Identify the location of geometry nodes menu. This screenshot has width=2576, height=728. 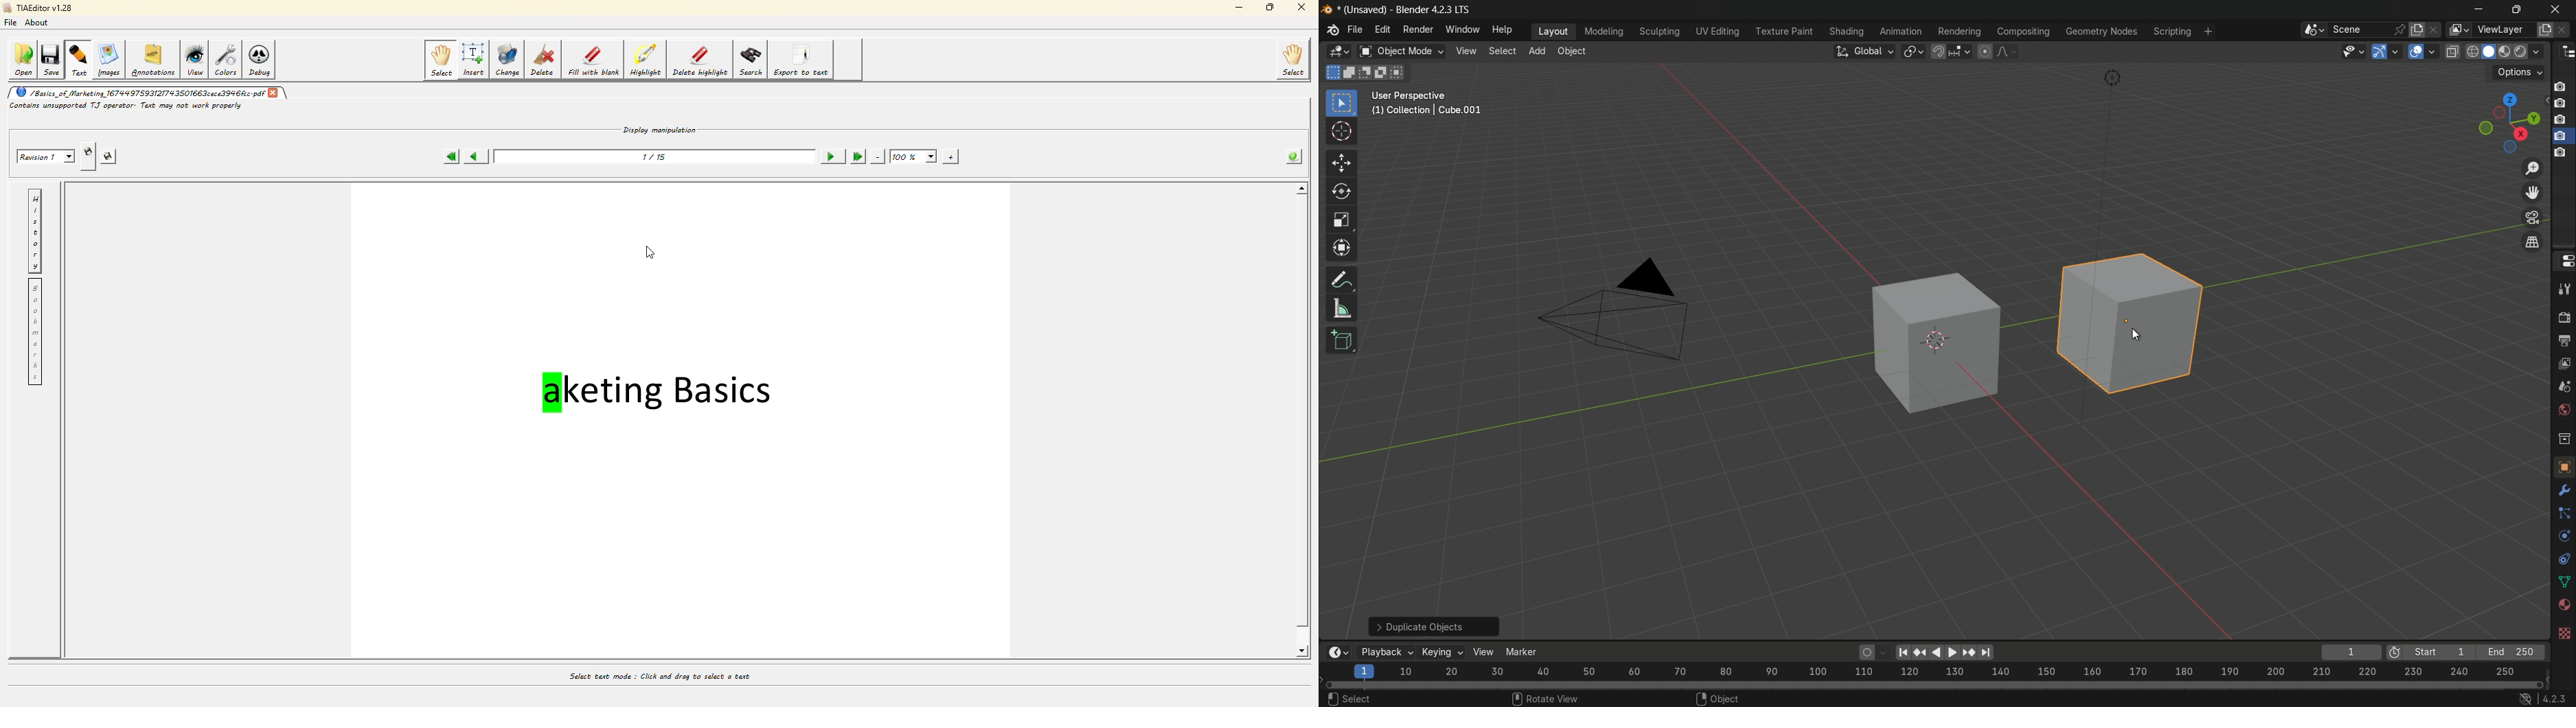
(2103, 33).